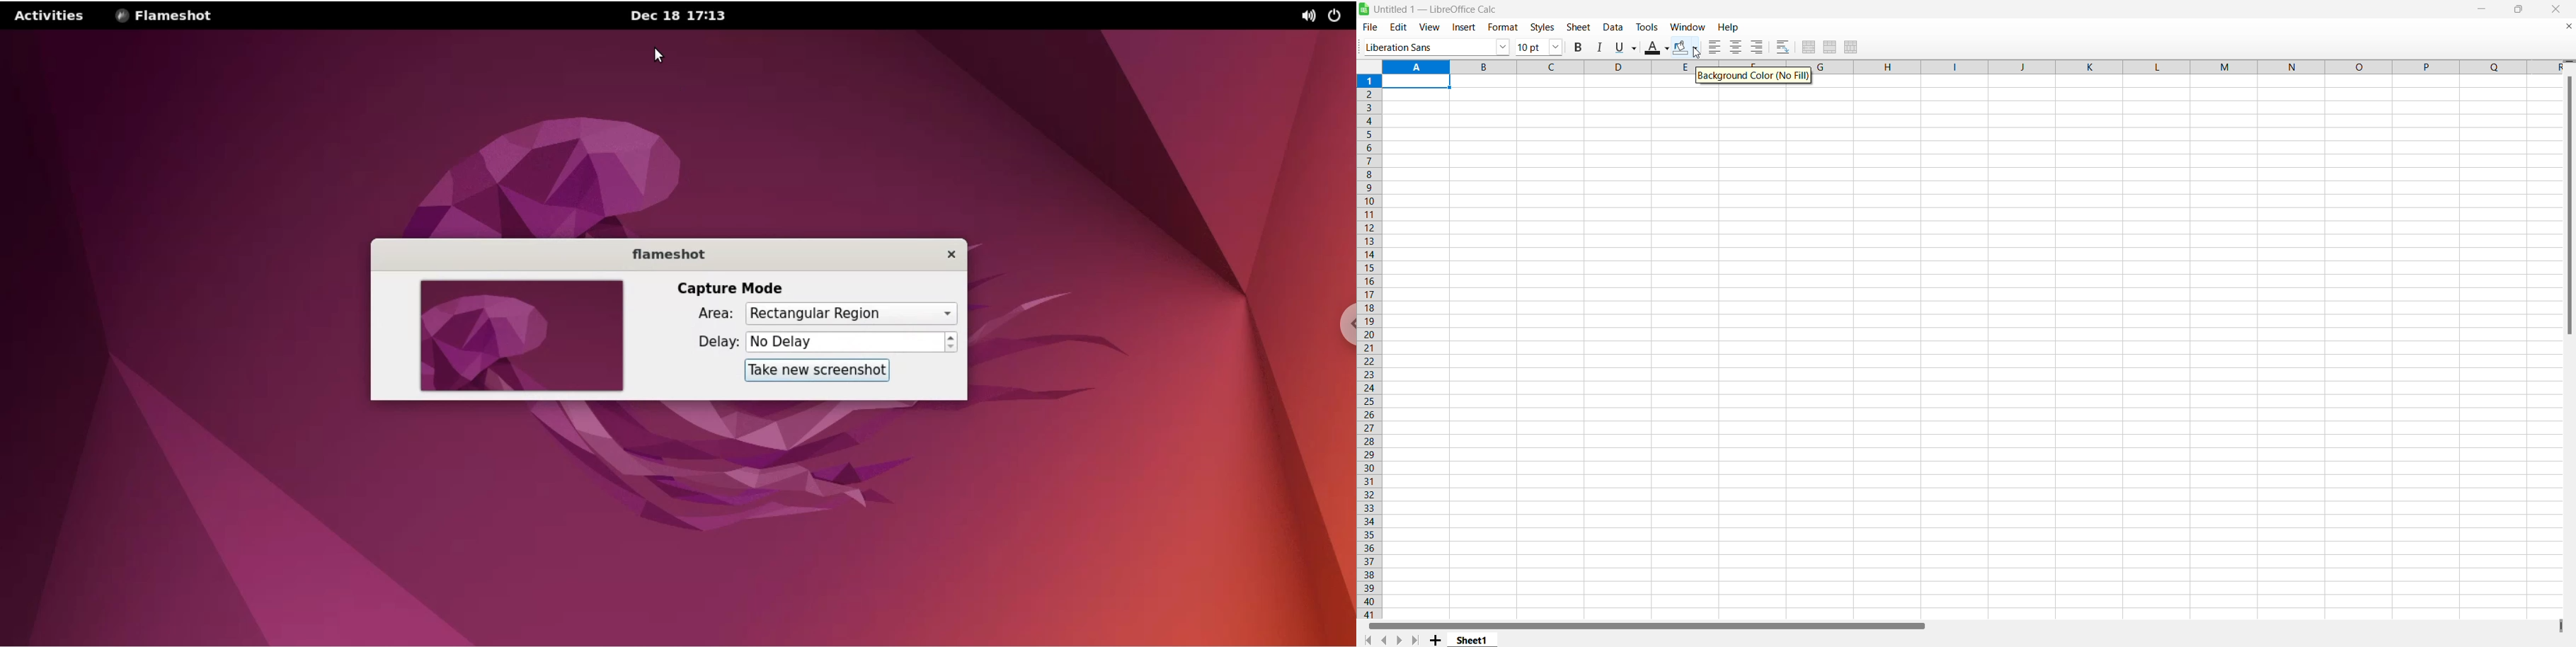 The width and height of the screenshot is (2576, 672). What do you see at coordinates (1372, 27) in the screenshot?
I see `file` at bounding box center [1372, 27].